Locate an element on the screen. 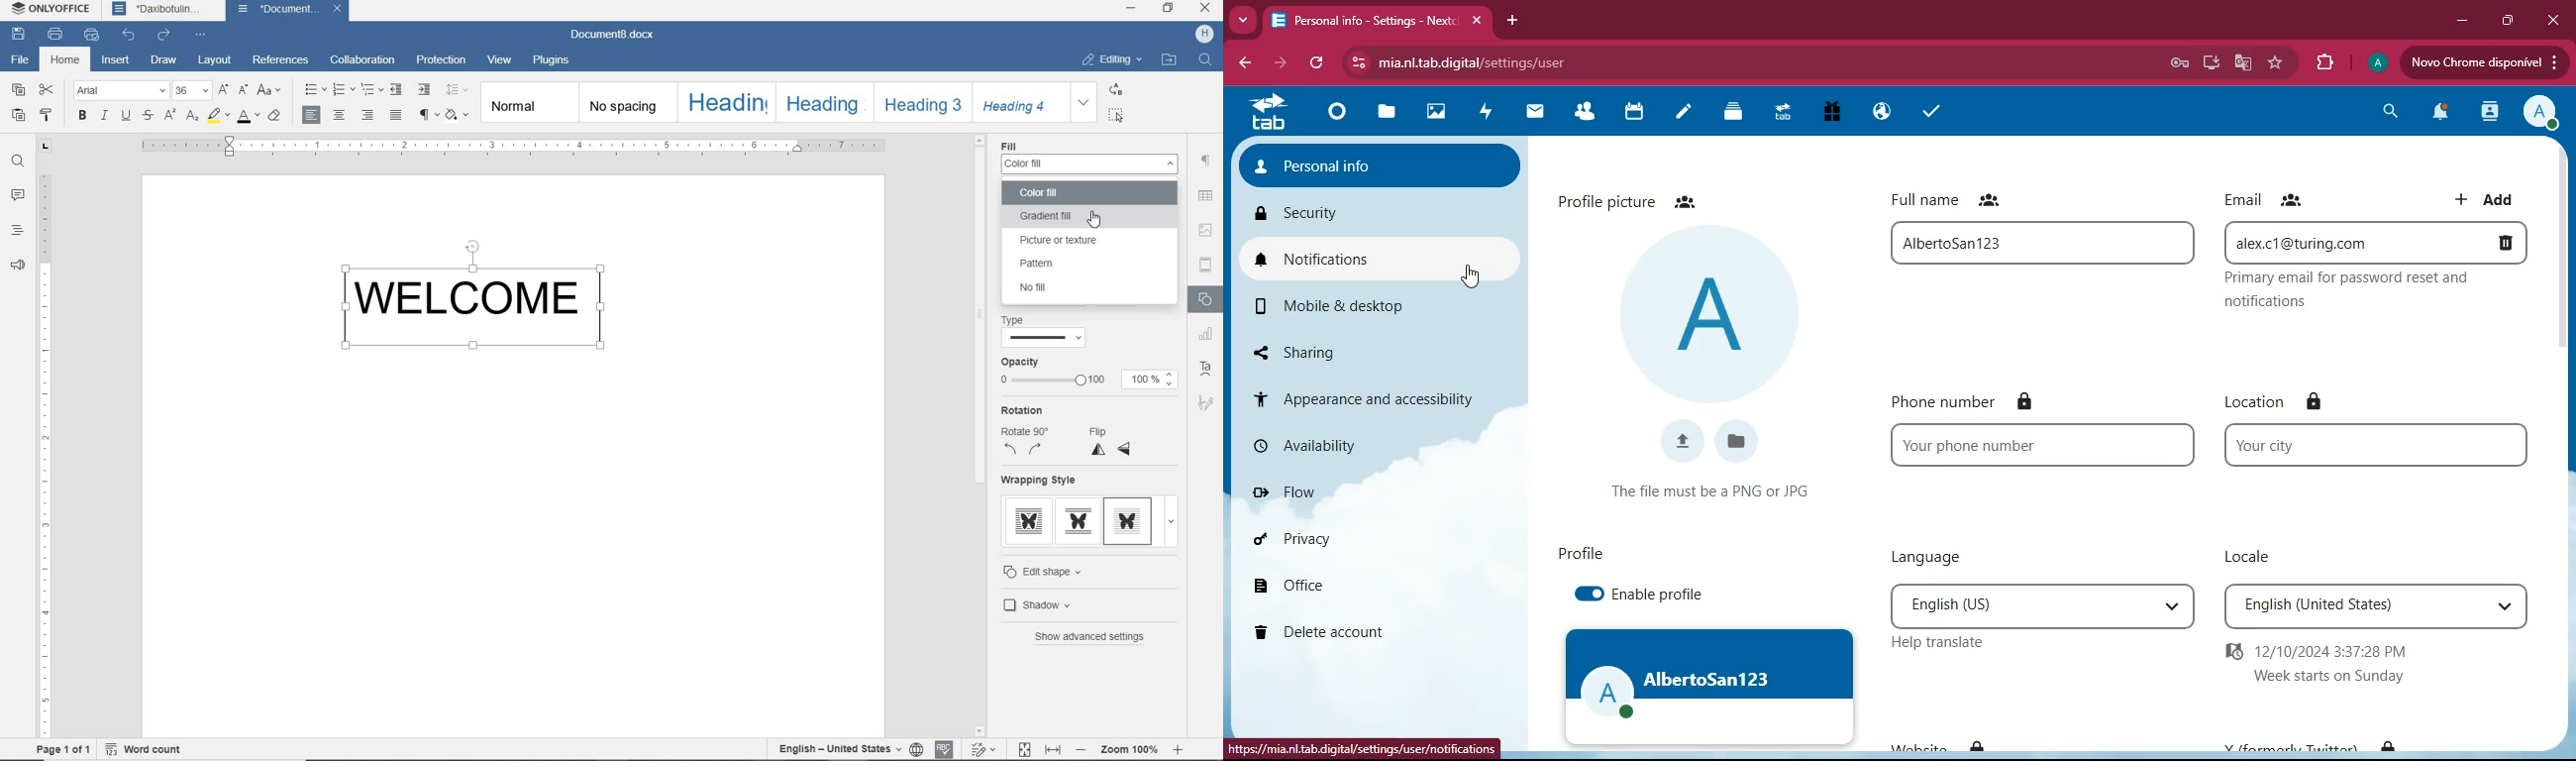 The image size is (2576, 784). CHART is located at coordinates (1209, 335).